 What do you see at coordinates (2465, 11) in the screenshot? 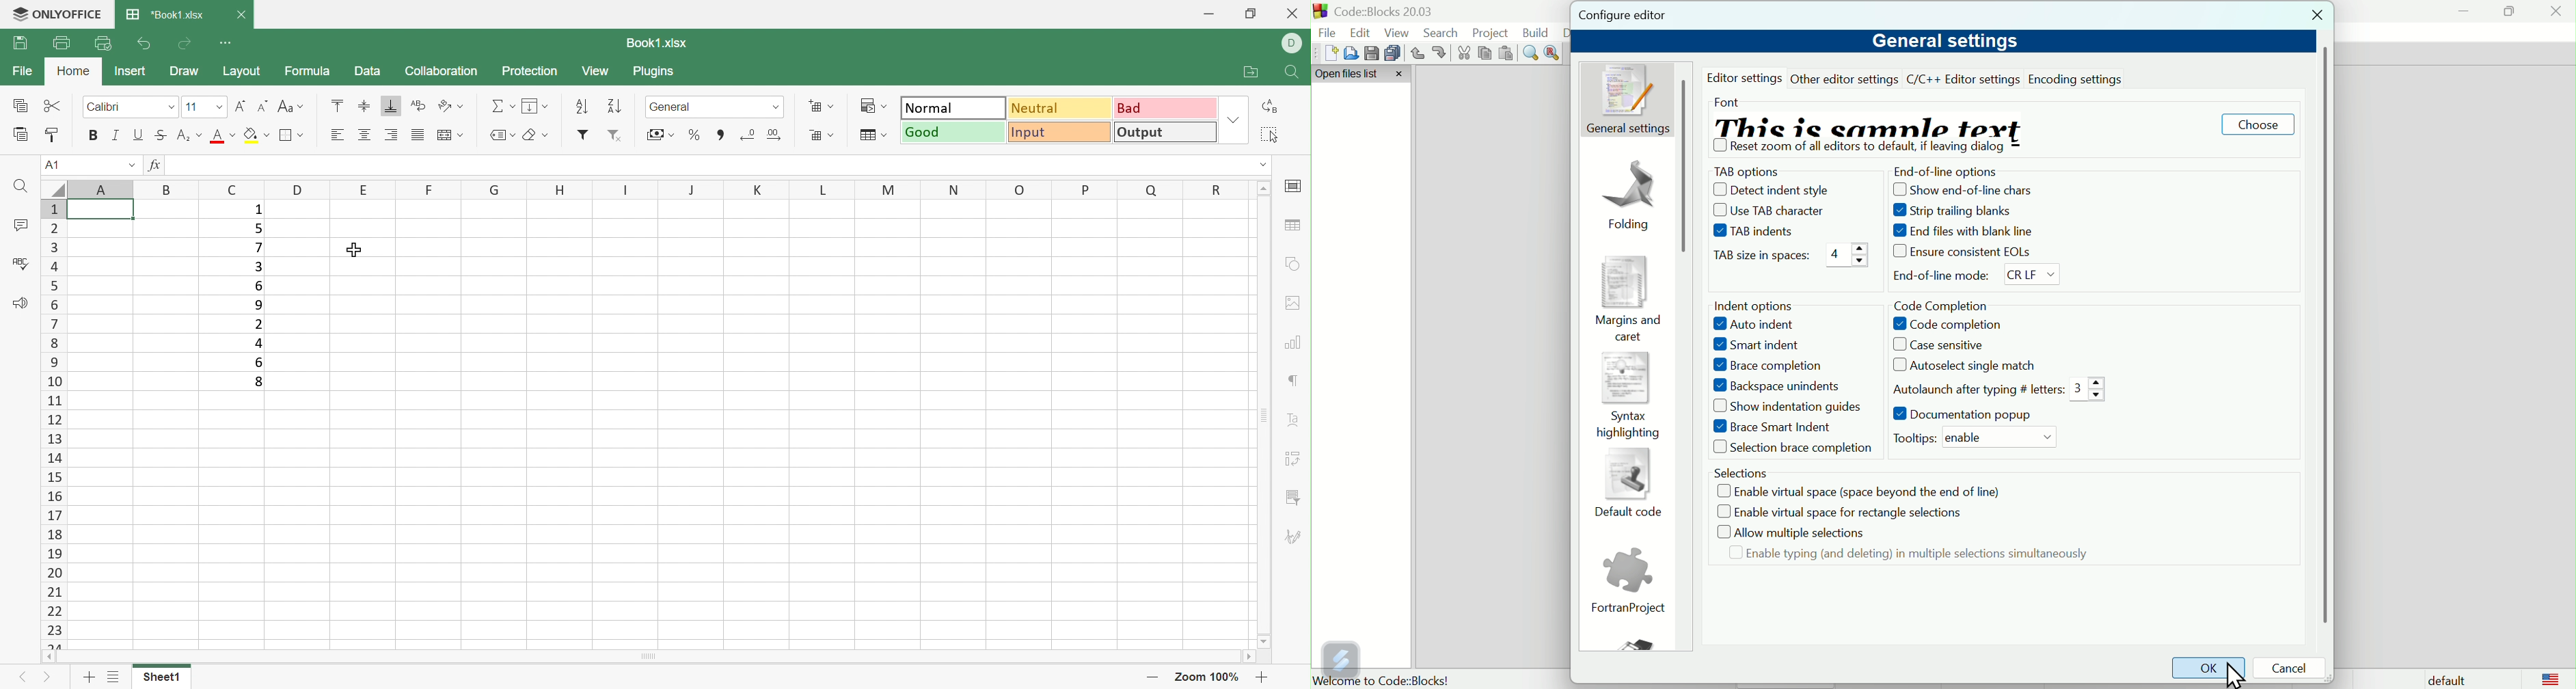
I see `minimise` at bounding box center [2465, 11].